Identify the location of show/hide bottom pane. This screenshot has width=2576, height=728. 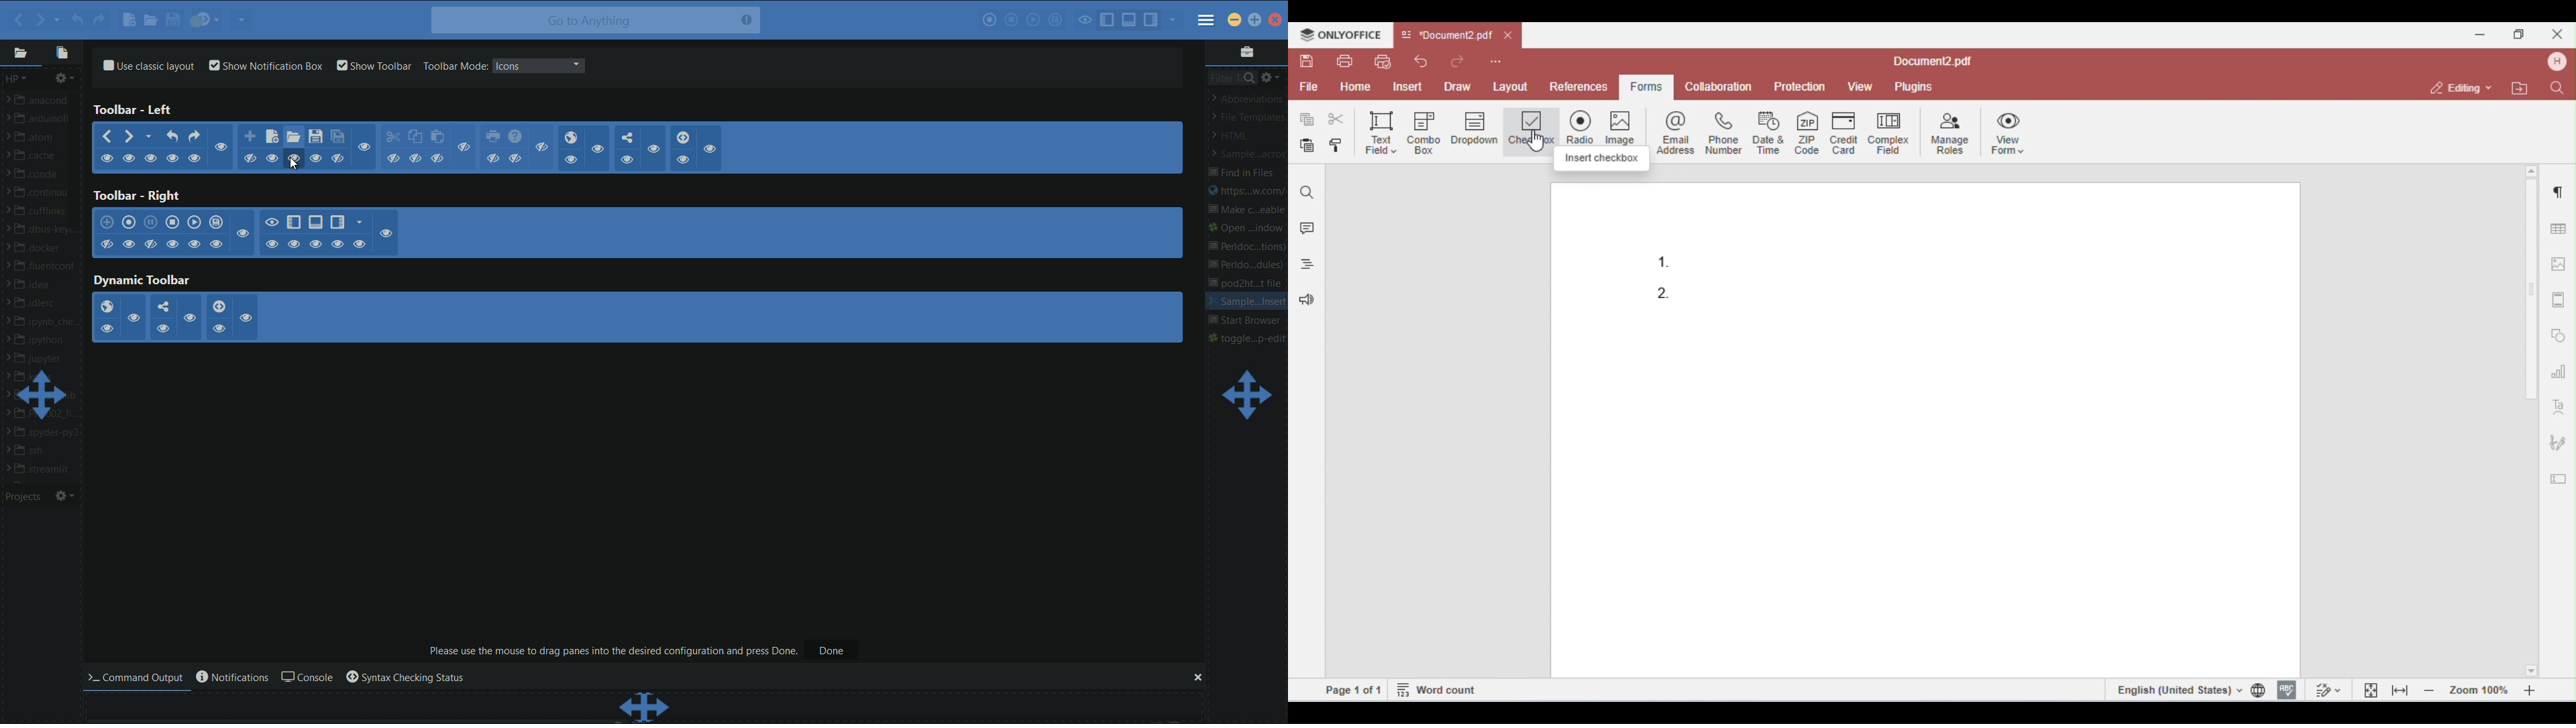
(1130, 19).